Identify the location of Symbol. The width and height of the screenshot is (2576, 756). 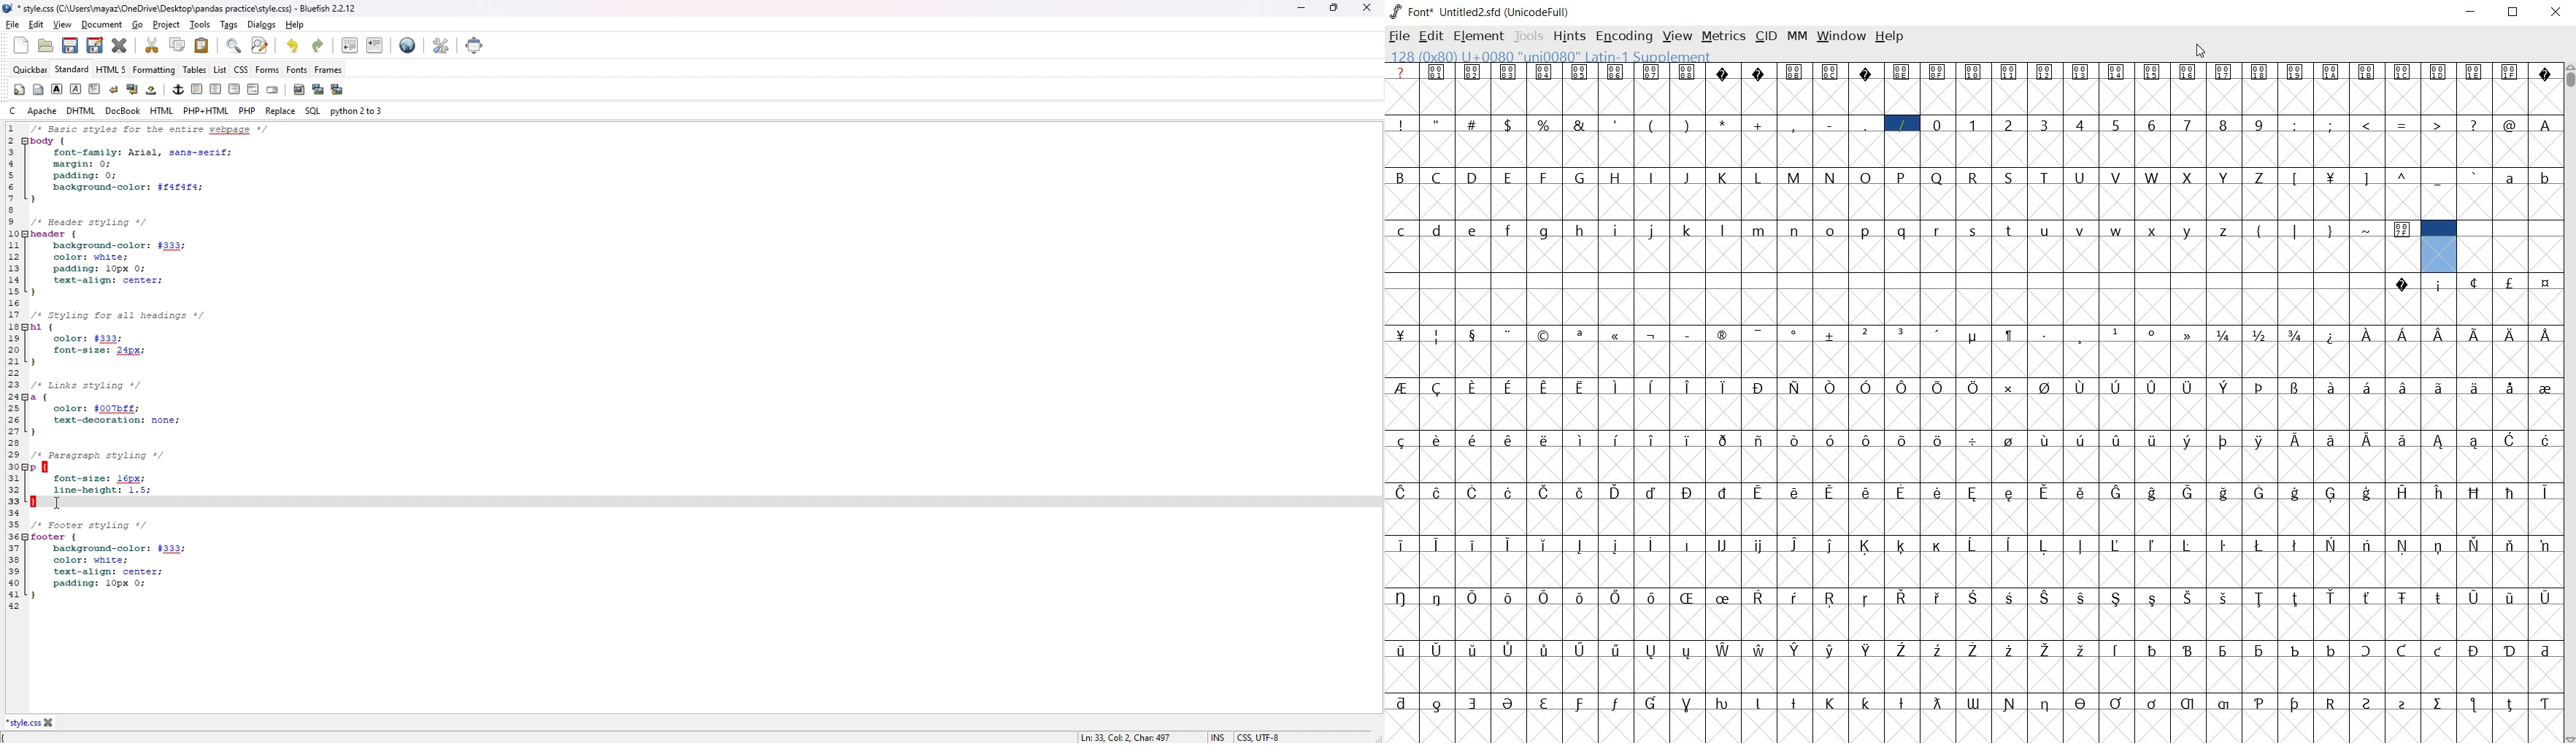
(1902, 439).